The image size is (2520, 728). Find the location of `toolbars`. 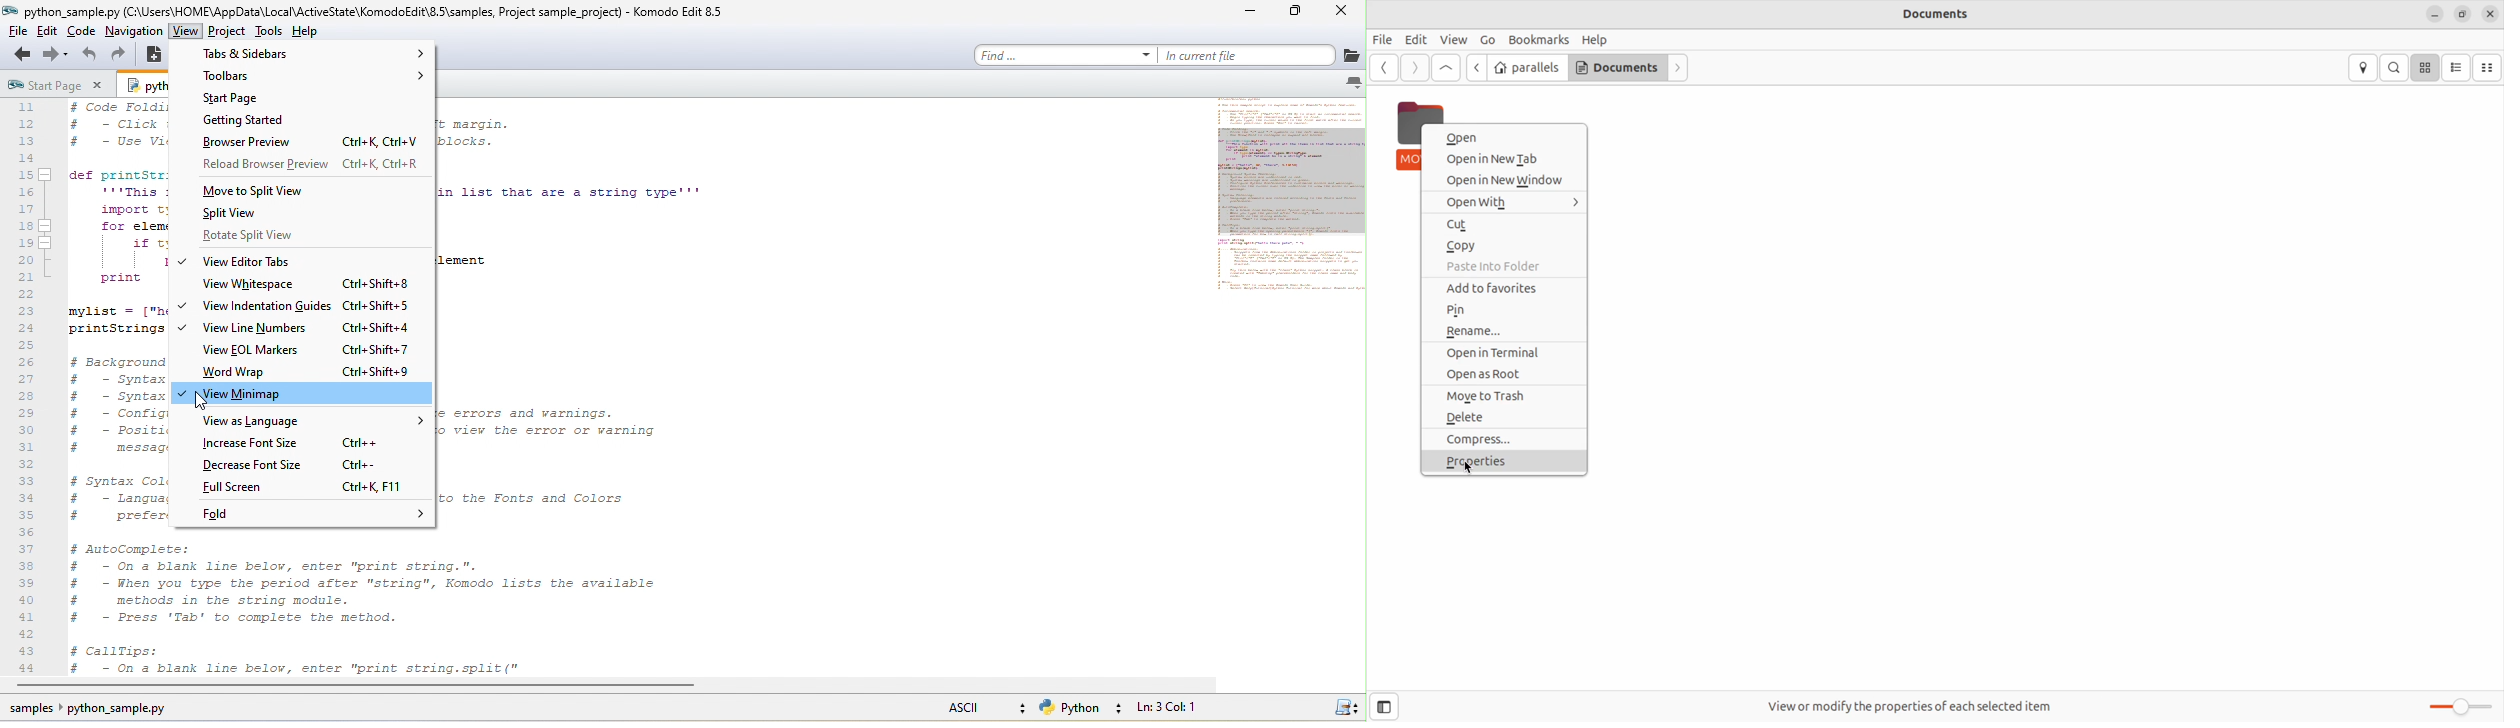

toolbars is located at coordinates (309, 75).